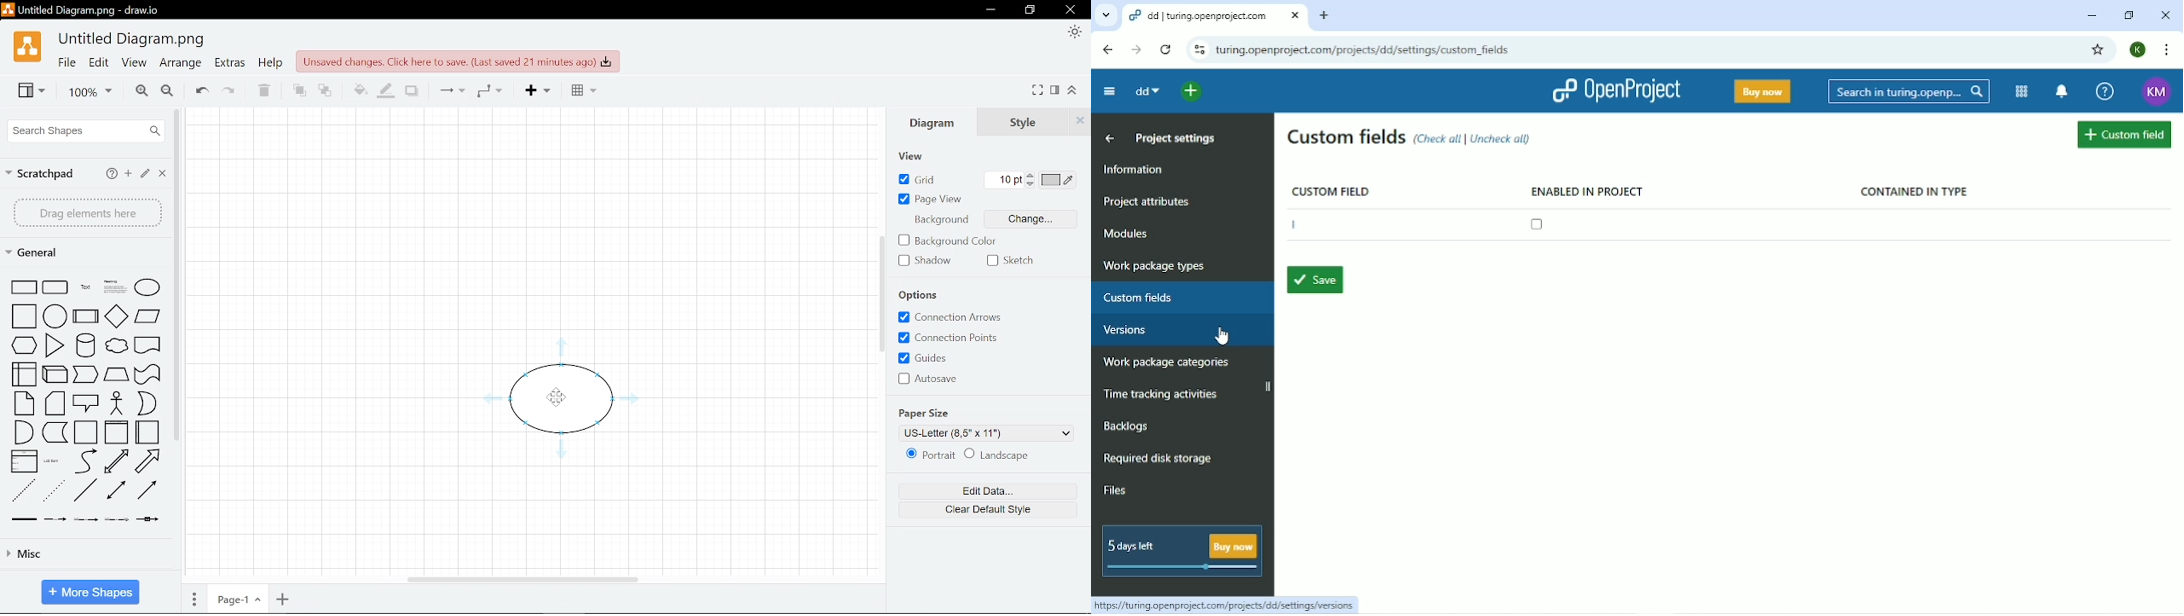 The height and width of the screenshot is (616, 2184). What do you see at coordinates (536, 90) in the screenshot?
I see `Insert` at bounding box center [536, 90].